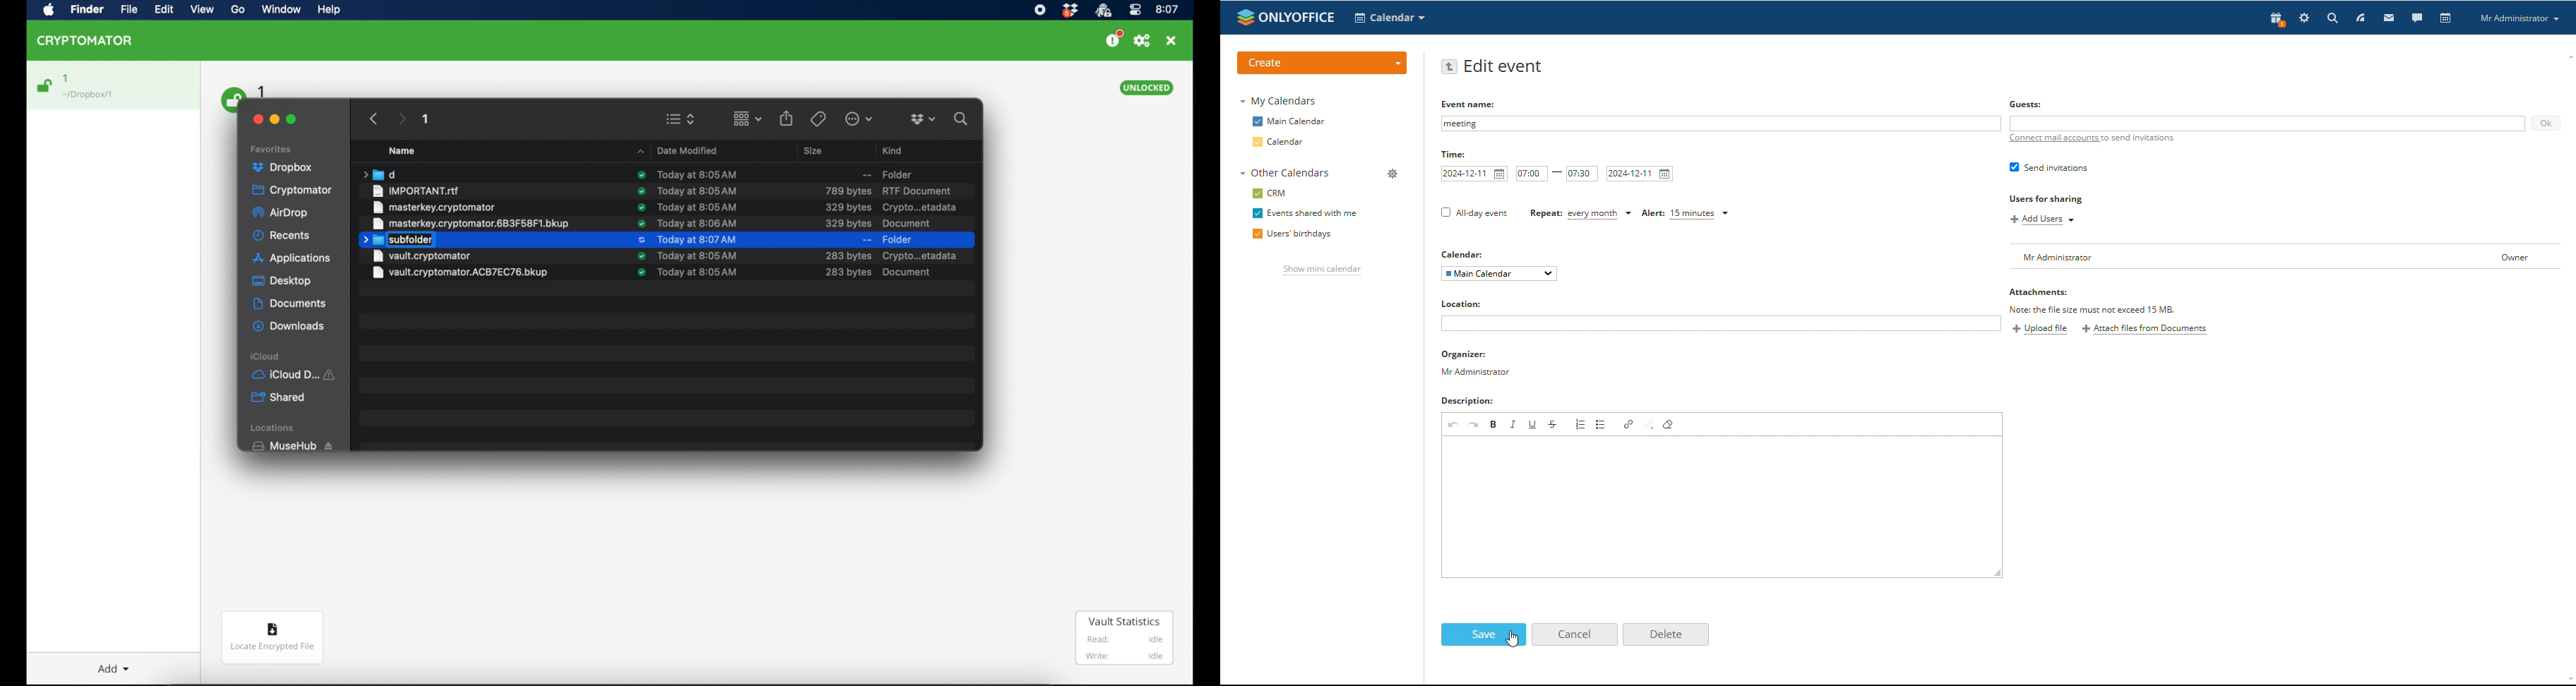 The image size is (2576, 700). I want to click on file name, so click(463, 275).